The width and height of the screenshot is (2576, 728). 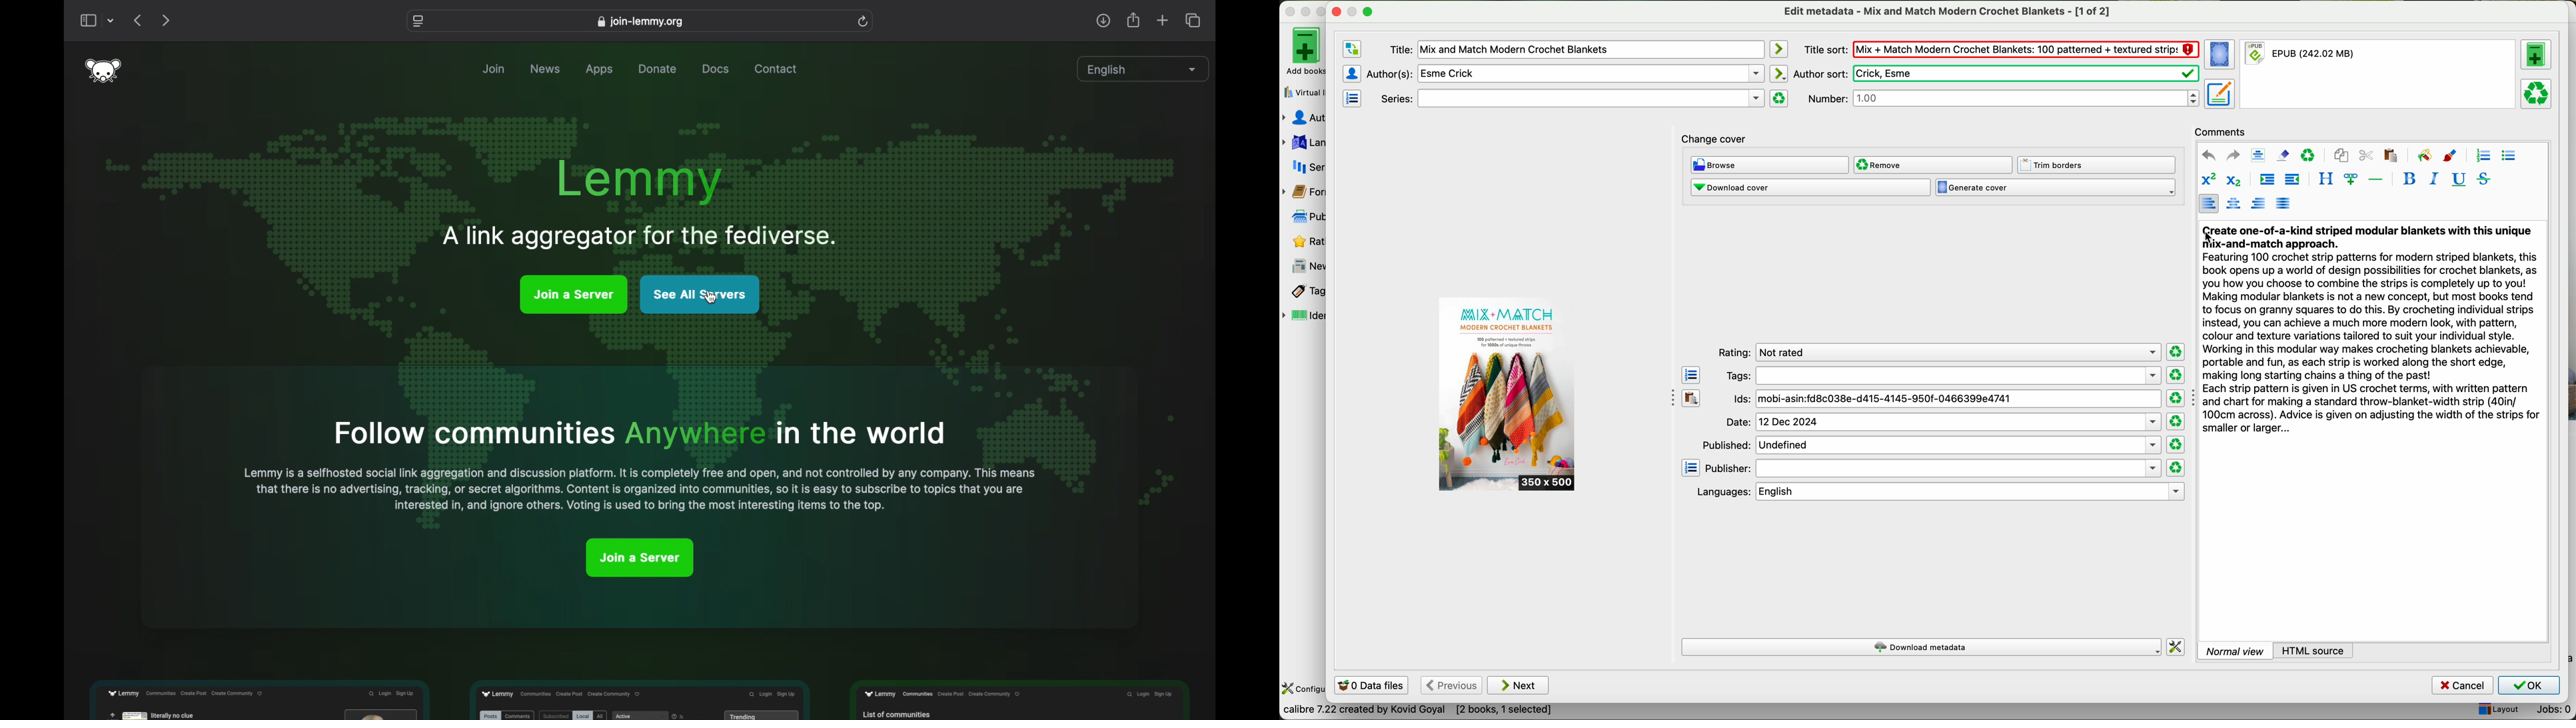 What do you see at coordinates (1943, 422) in the screenshot?
I see `date` at bounding box center [1943, 422].